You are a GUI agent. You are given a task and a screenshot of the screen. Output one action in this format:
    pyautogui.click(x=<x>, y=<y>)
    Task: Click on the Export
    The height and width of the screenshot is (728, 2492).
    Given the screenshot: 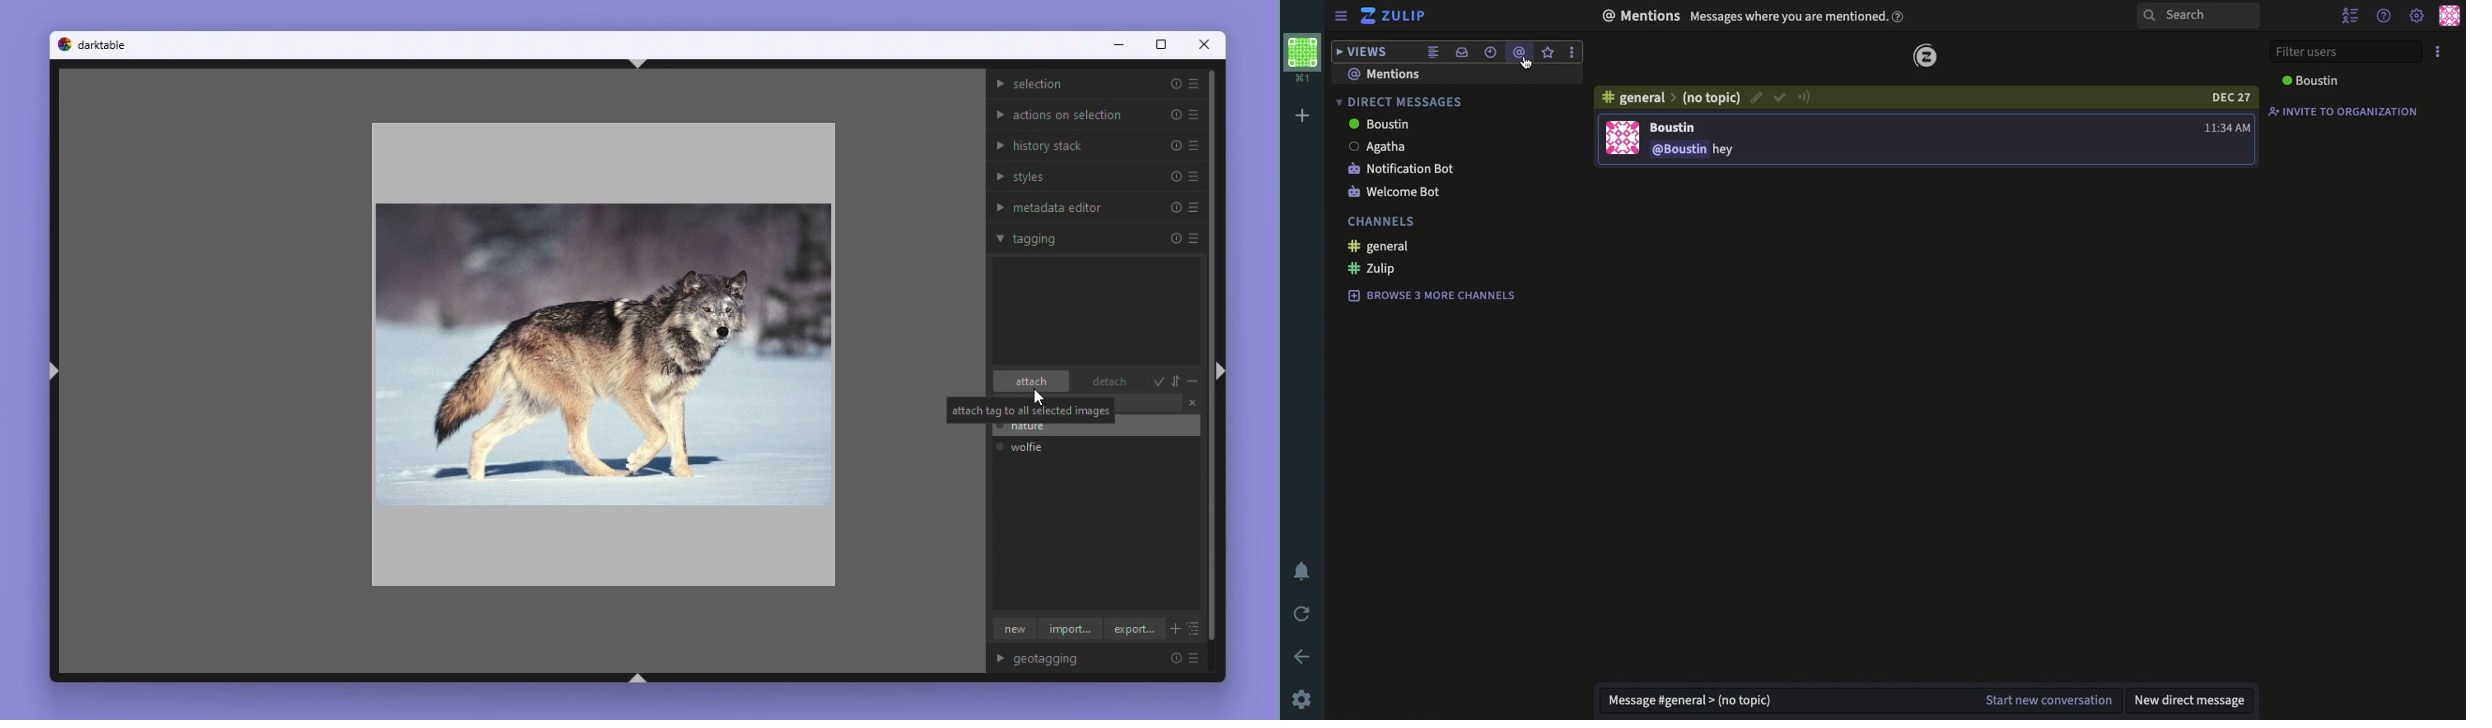 What is the action you would take?
    pyautogui.click(x=1135, y=629)
    